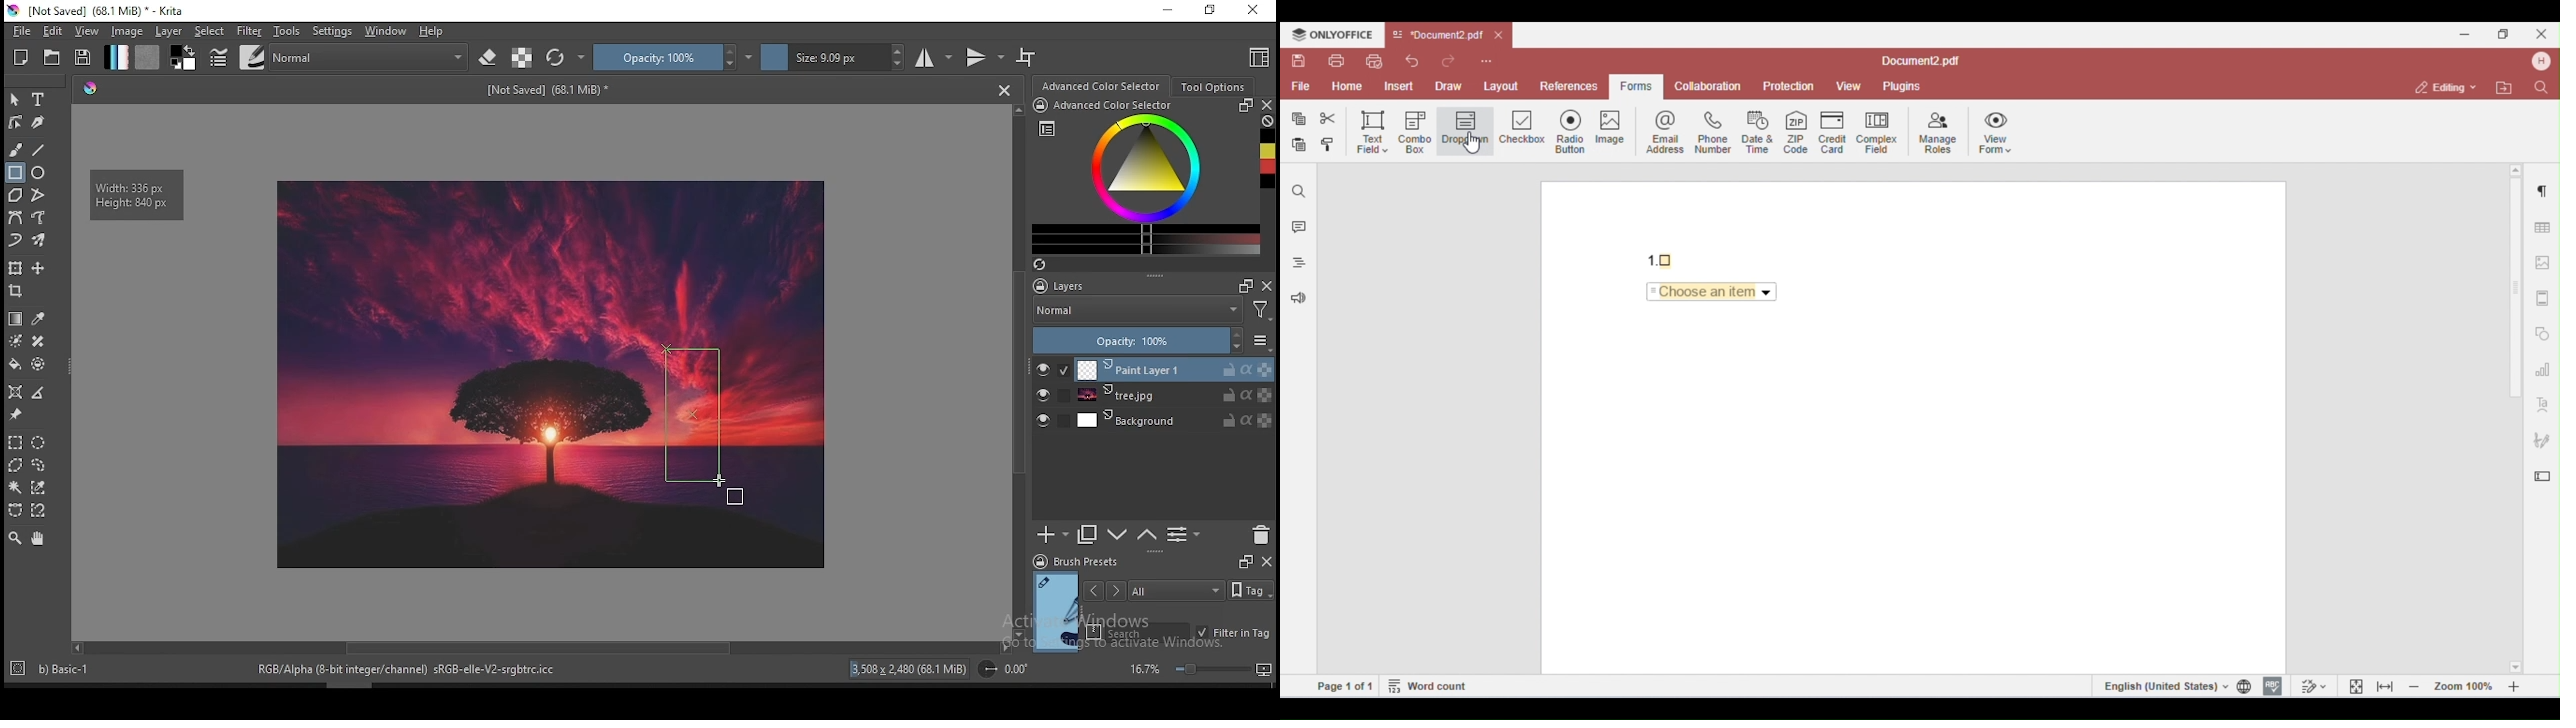 The width and height of the screenshot is (2576, 728). I want to click on minimize, so click(1169, 12).